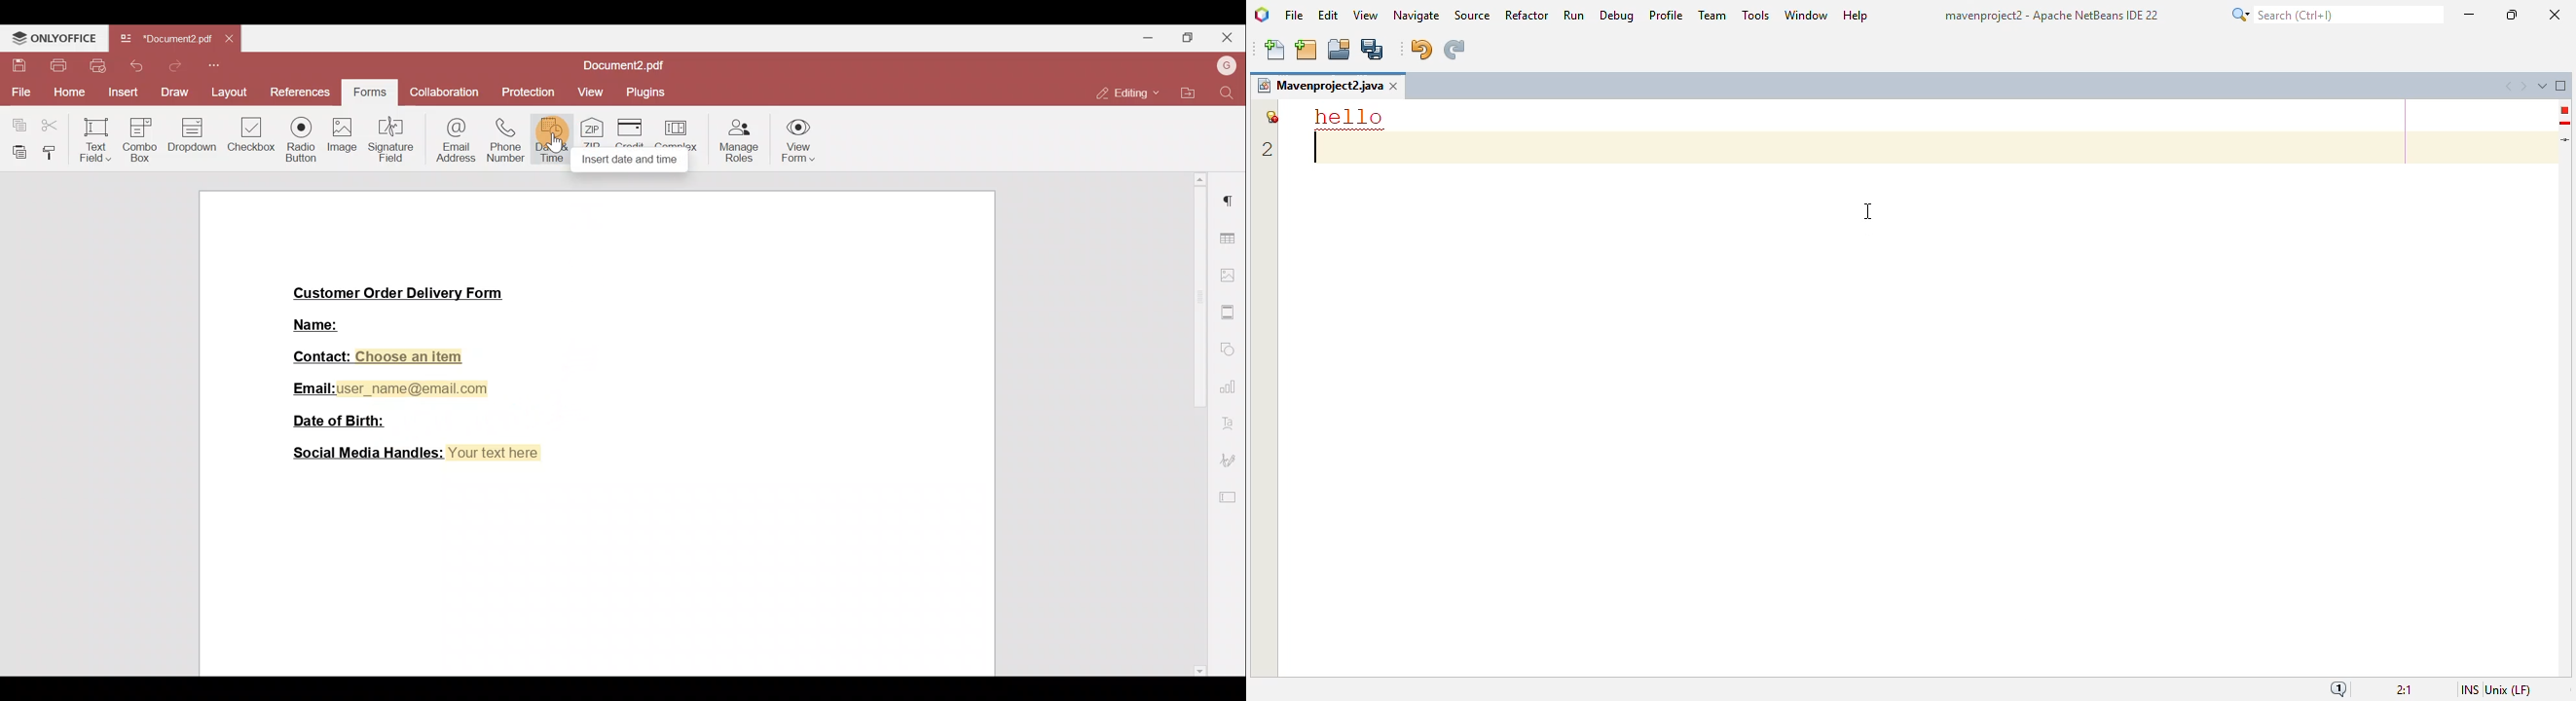  I want to click on Table settings, so click(1231, 239).